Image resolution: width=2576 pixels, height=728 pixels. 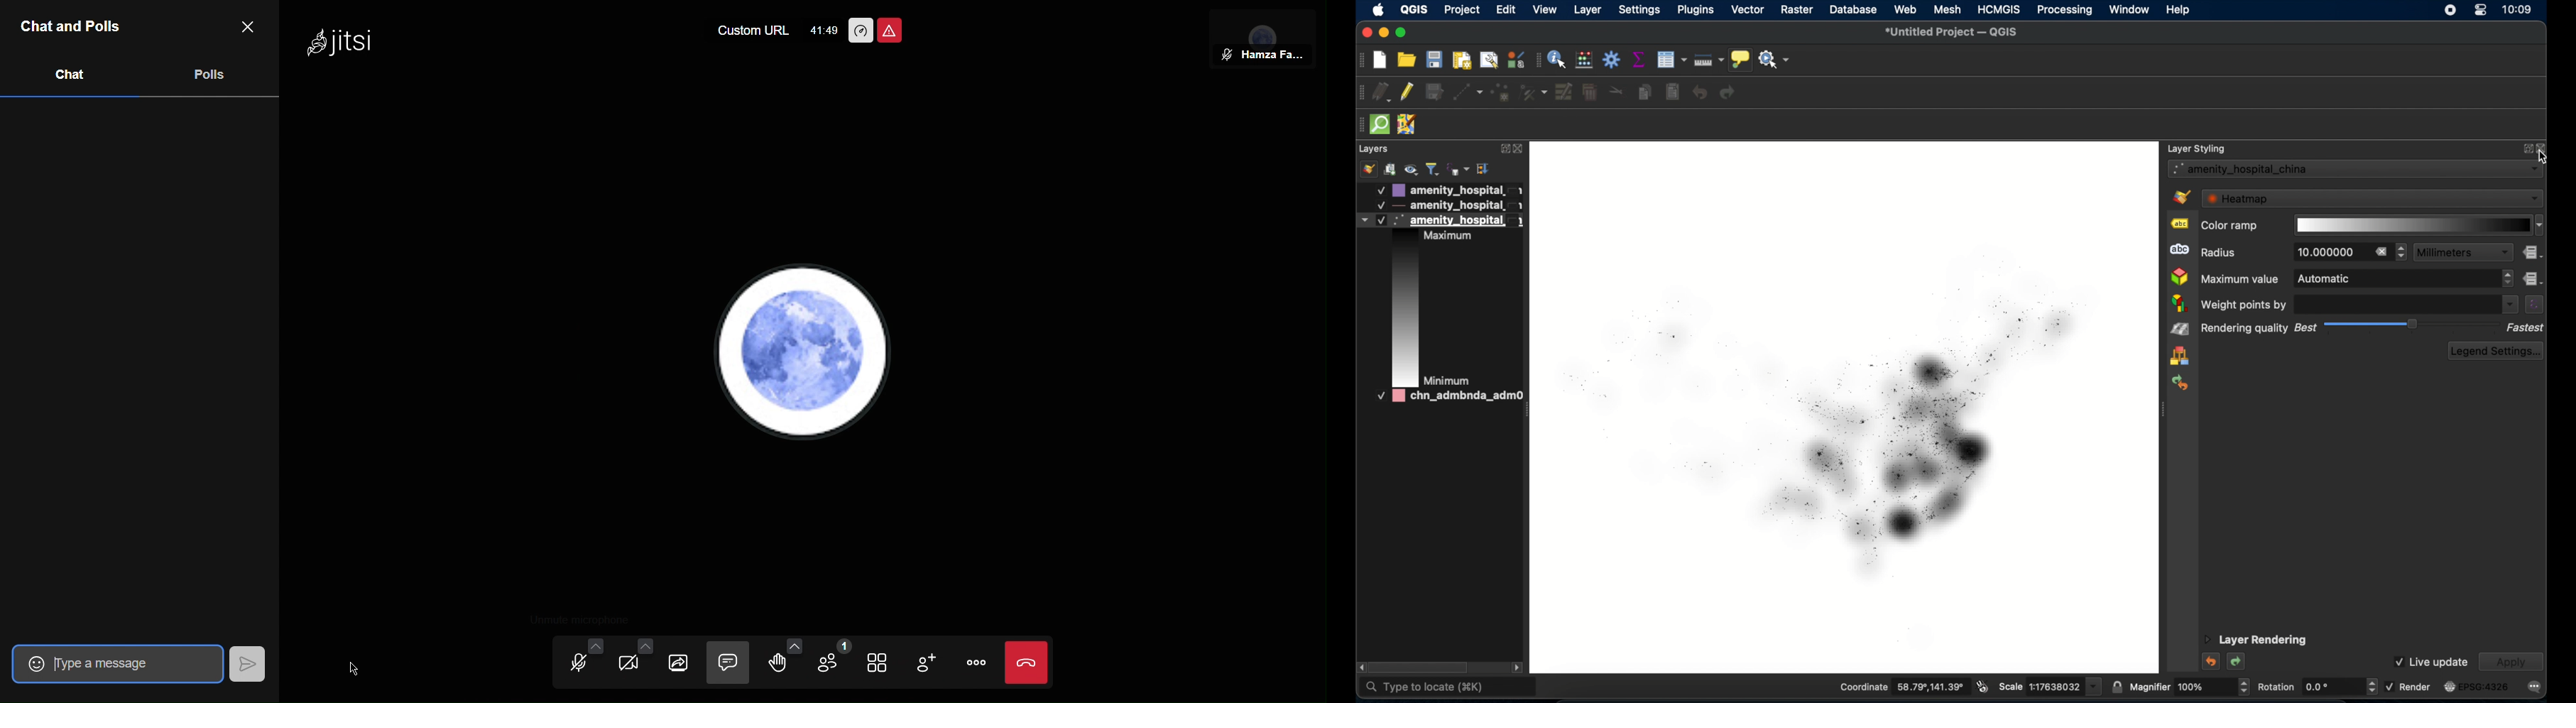 I want to click on Performance Settings, so click(x=857, y=30).